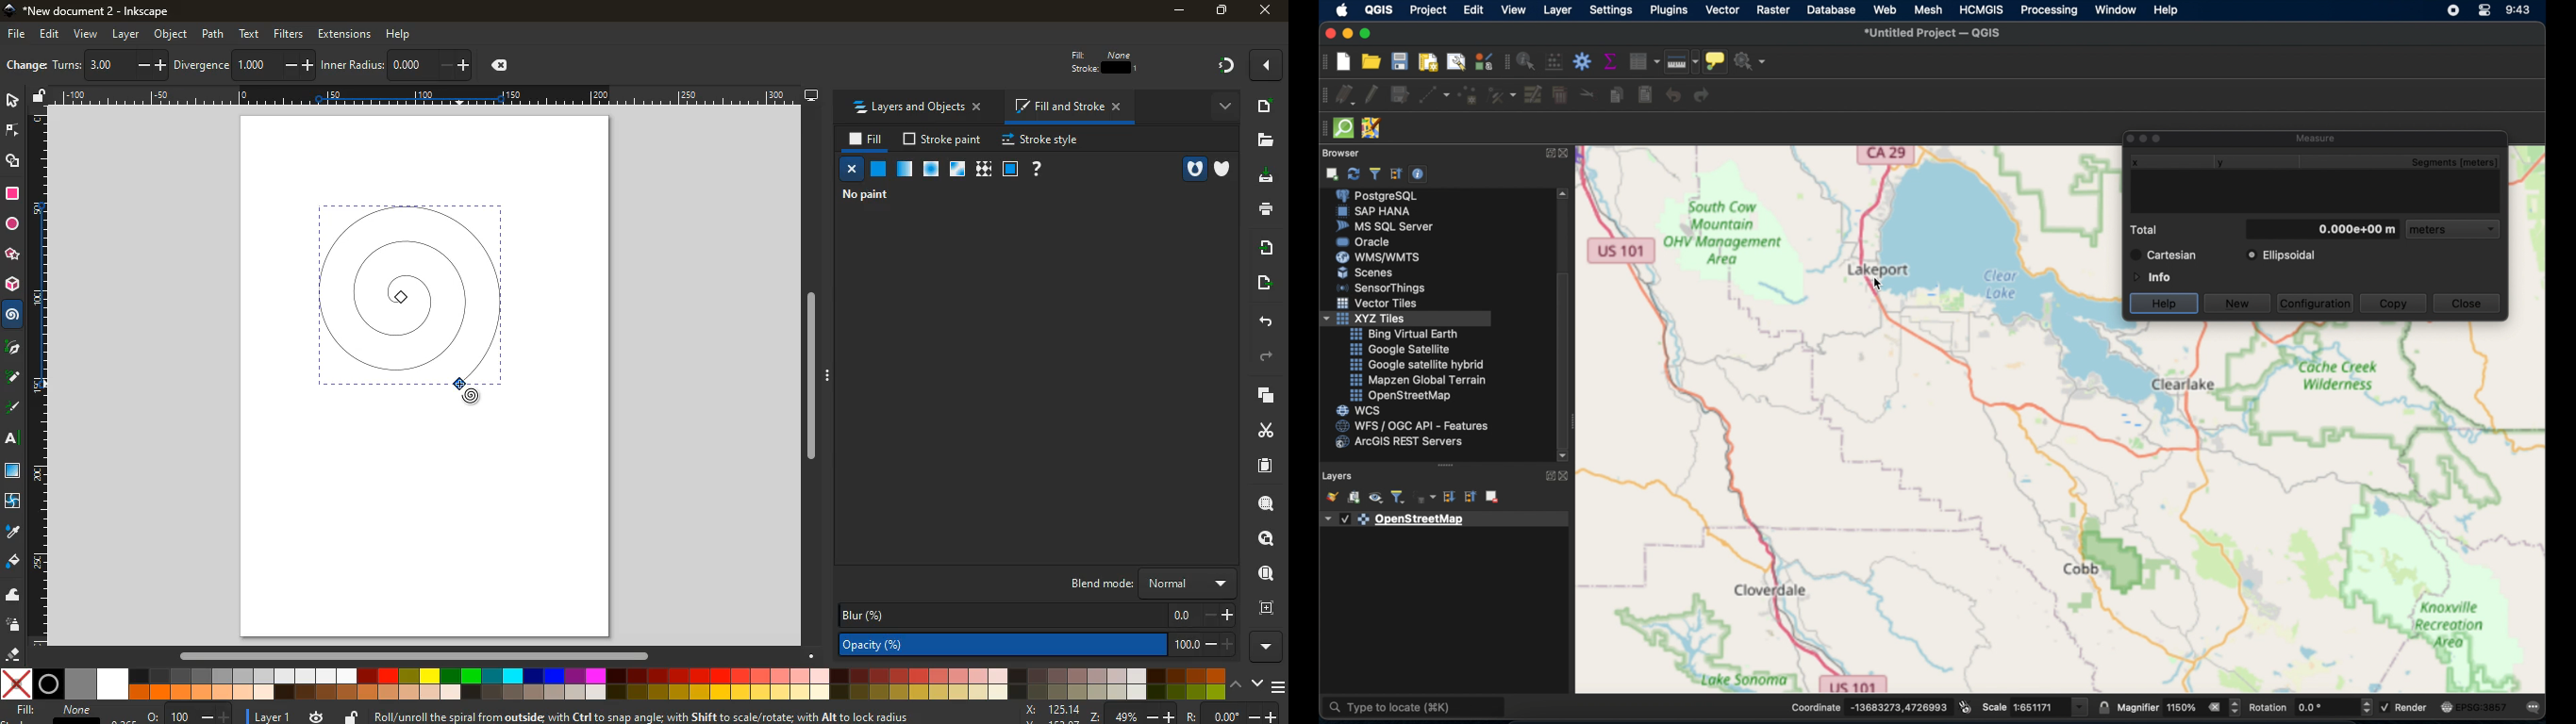  Describe the element at coordinates (2408, 709) in the screenshot. I see `render` at that location.